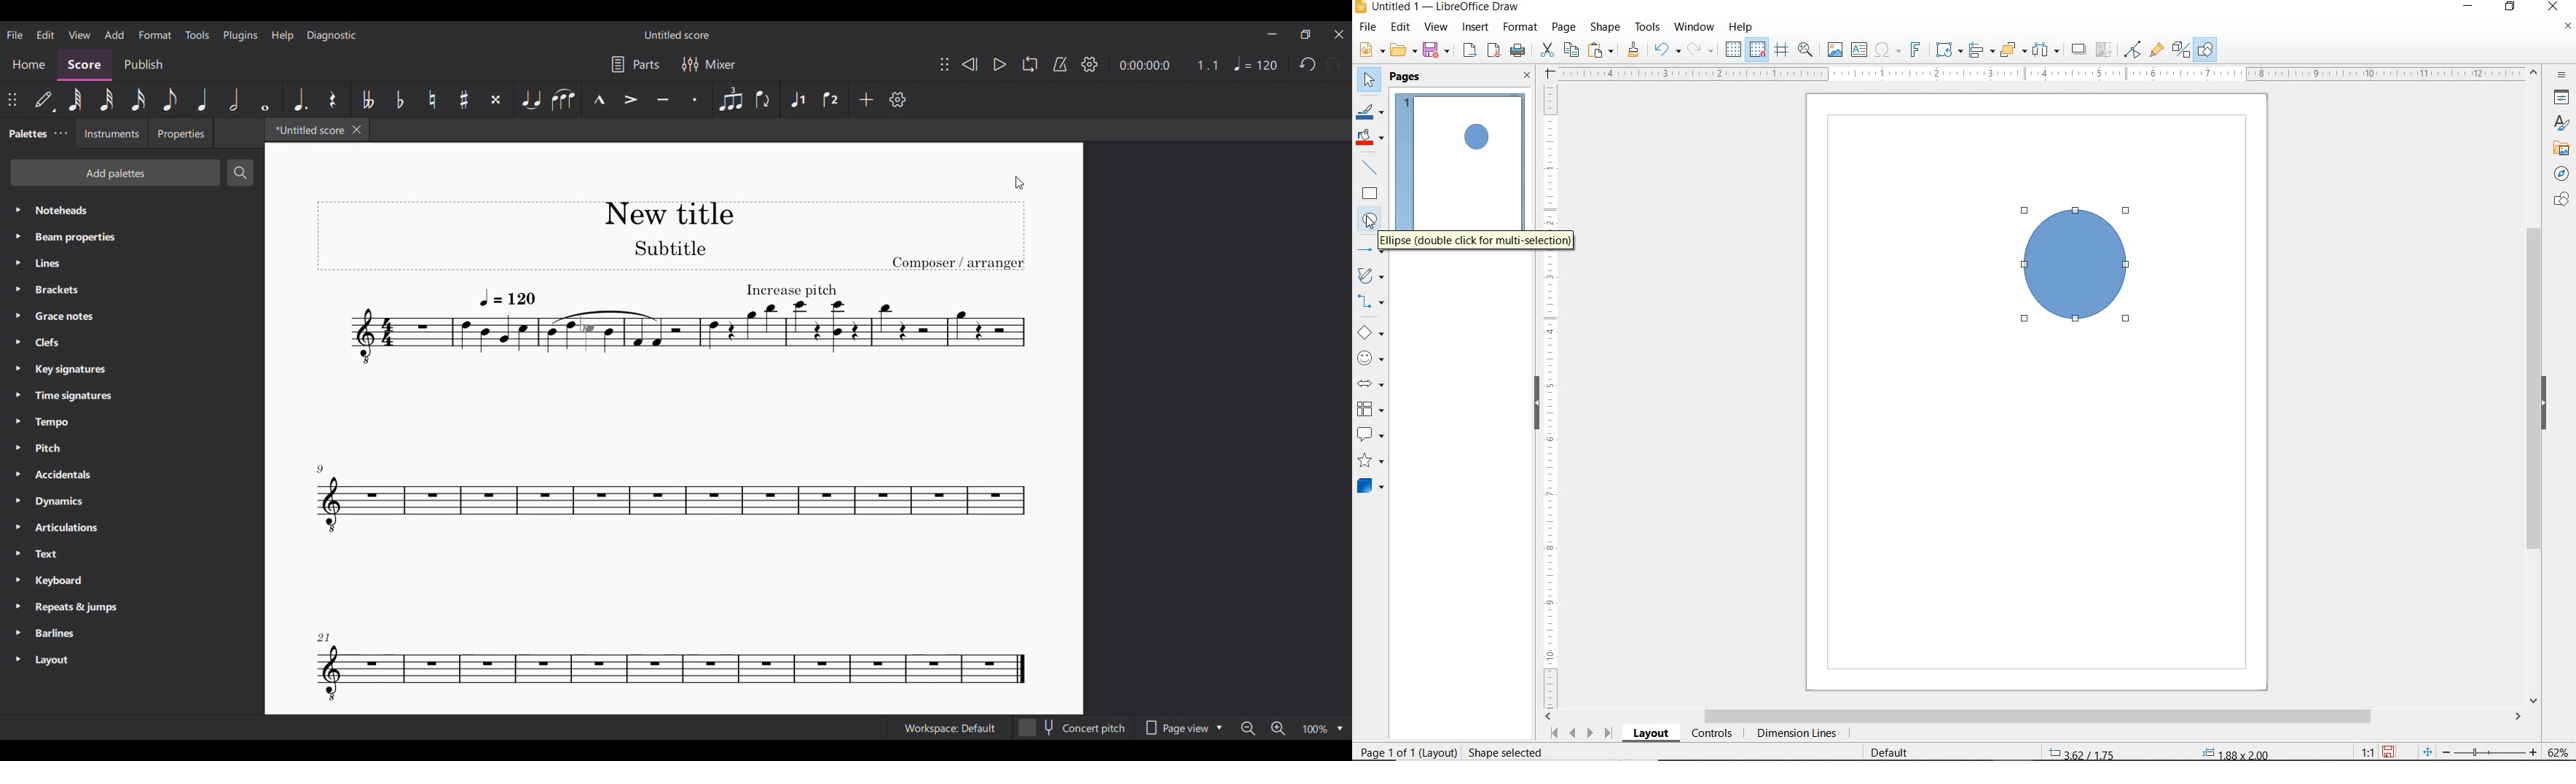 The height and width of the screenshot is (784, 2576). What do you see at coordinates (132, 316) in the screenshot?
I see `Grace notes` at bounding box center [132, 316].